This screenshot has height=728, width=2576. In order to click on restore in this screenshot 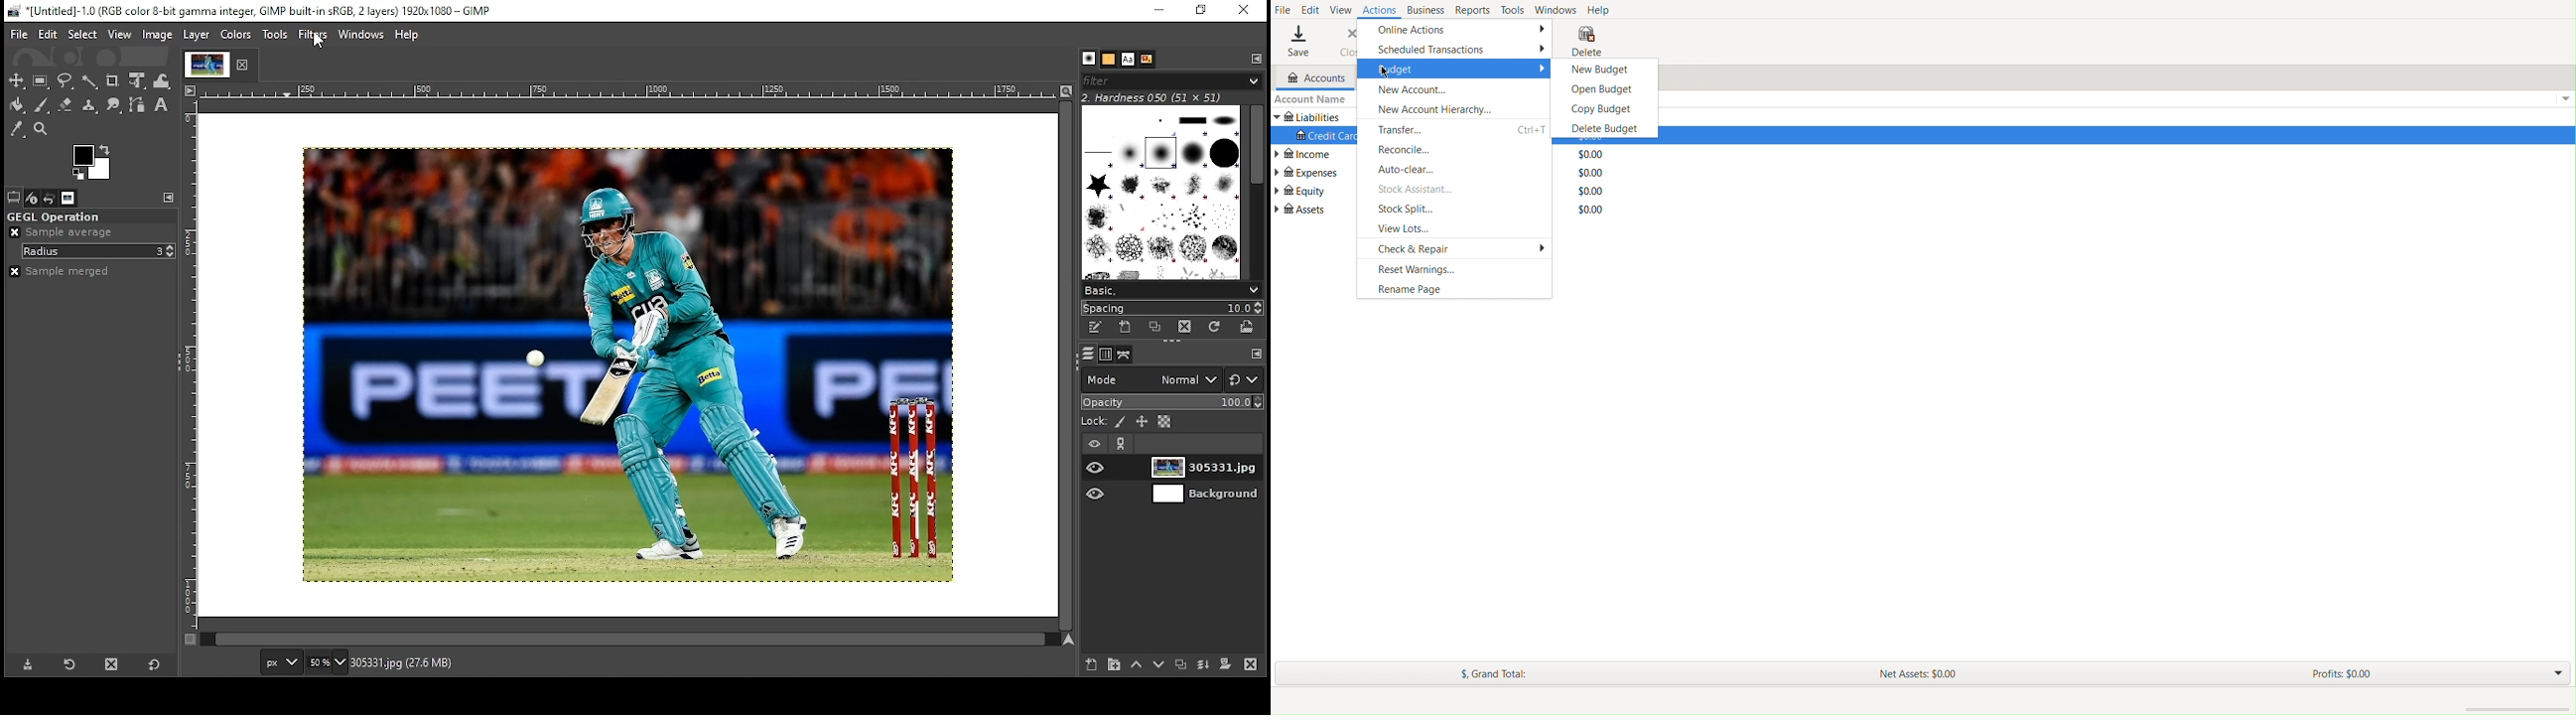, I will do `click(1199, 11)`.